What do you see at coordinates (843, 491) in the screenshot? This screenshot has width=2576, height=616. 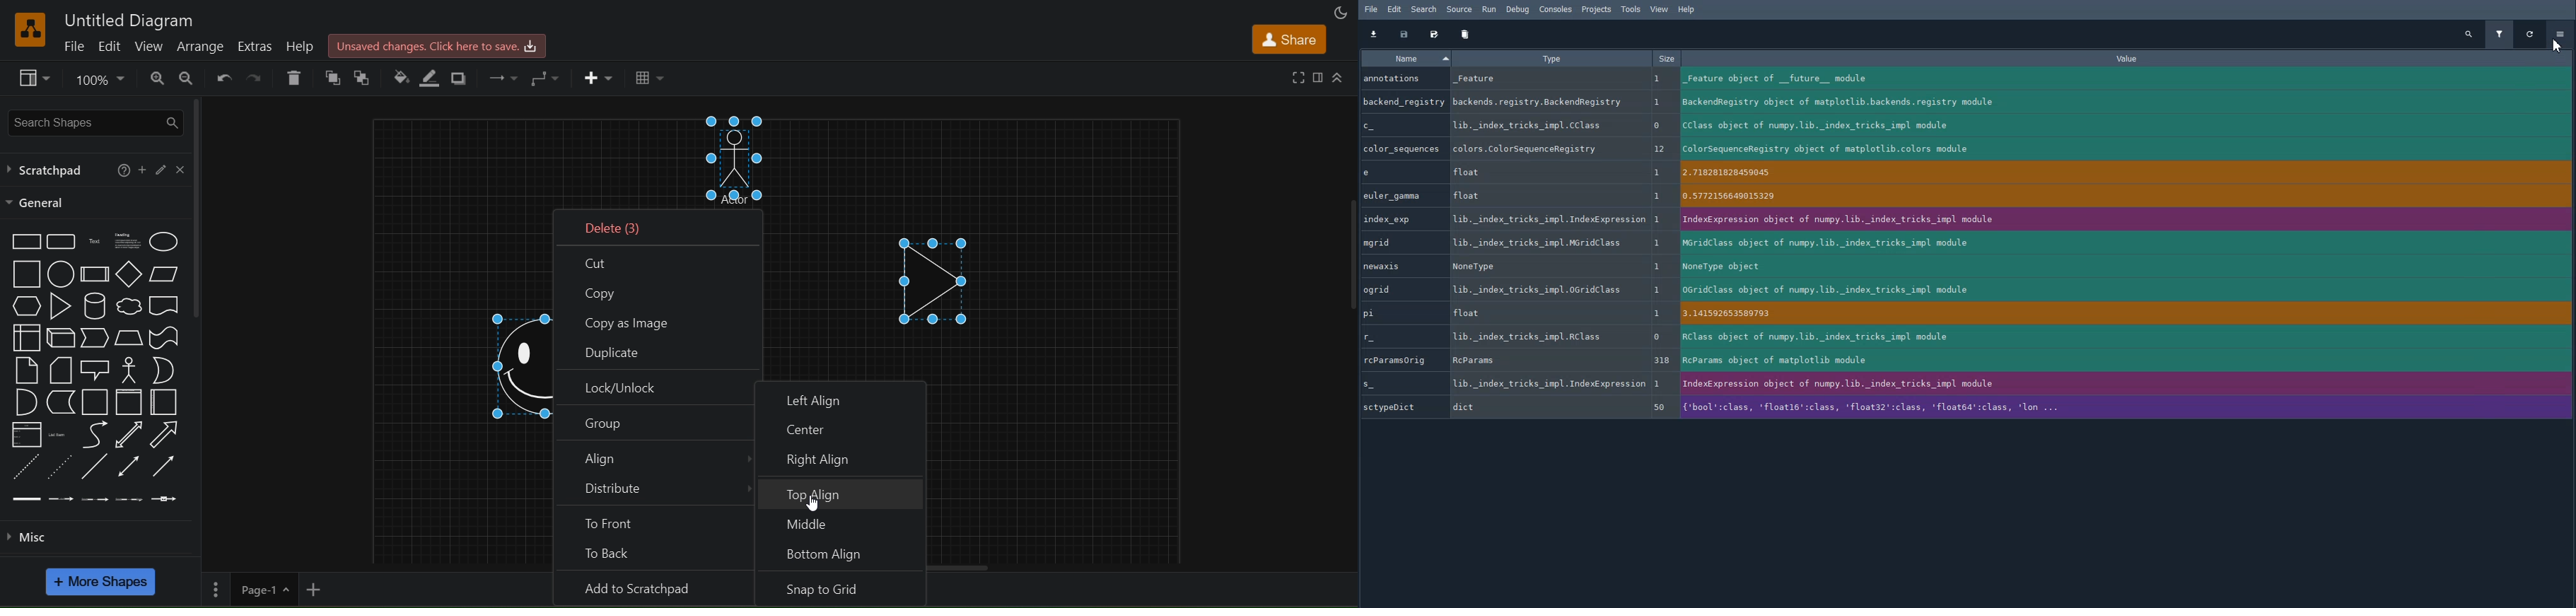 I see `top align` at bounding box center [843, 491].